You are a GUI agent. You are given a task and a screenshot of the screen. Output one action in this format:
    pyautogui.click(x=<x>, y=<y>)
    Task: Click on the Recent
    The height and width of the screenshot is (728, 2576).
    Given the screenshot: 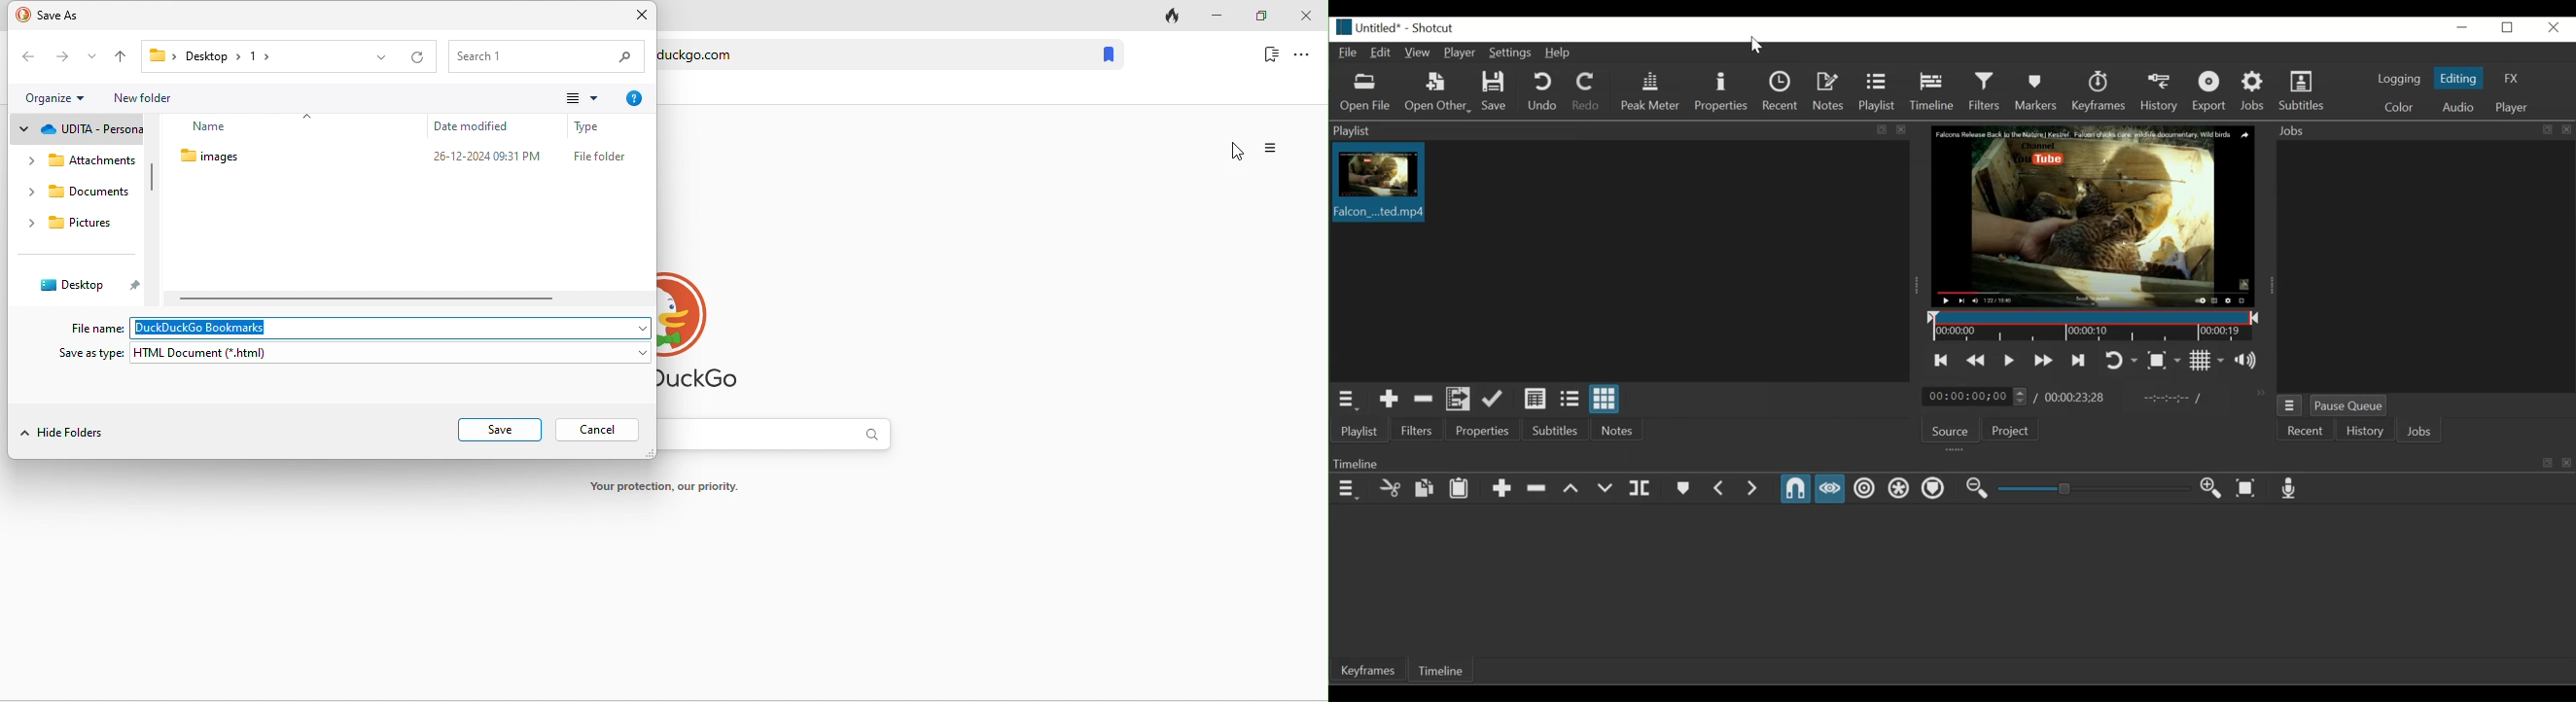 What is the action you would take?
    pyautogui.click(x=2304, y=431)
    